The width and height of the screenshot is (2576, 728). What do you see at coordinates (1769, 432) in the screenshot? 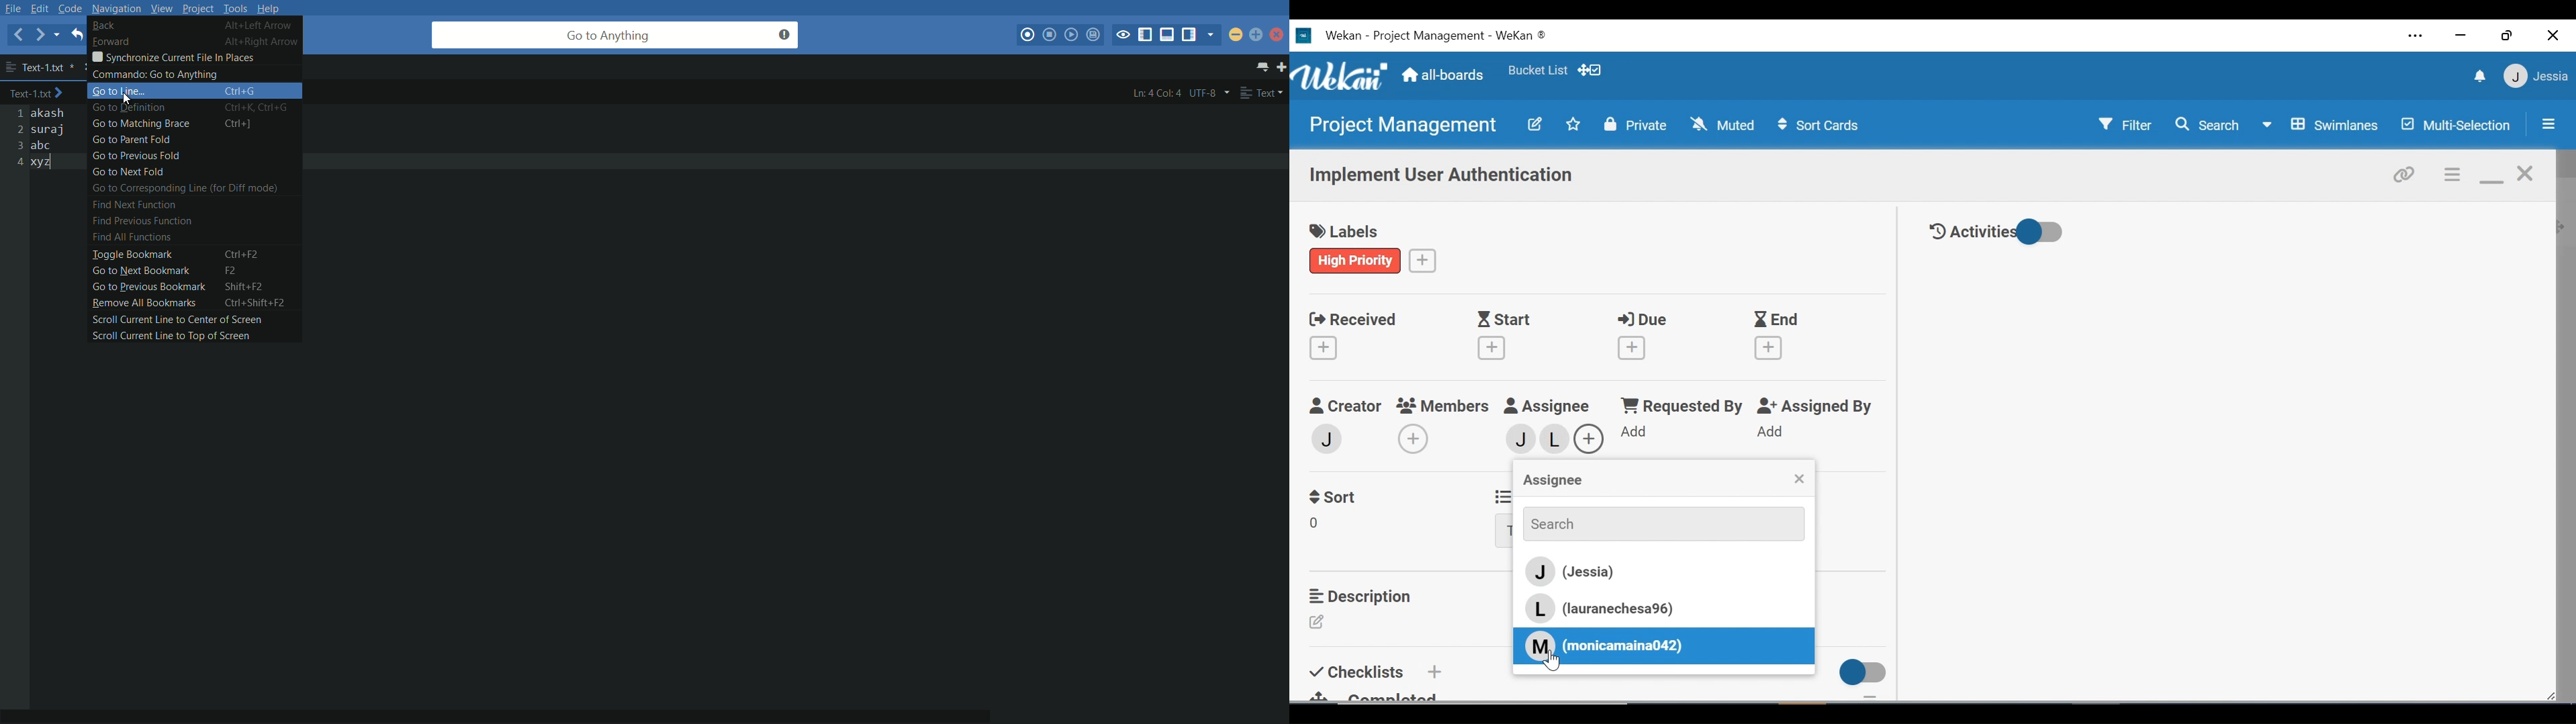
I see `Add` at bounding box center [1769, 432].